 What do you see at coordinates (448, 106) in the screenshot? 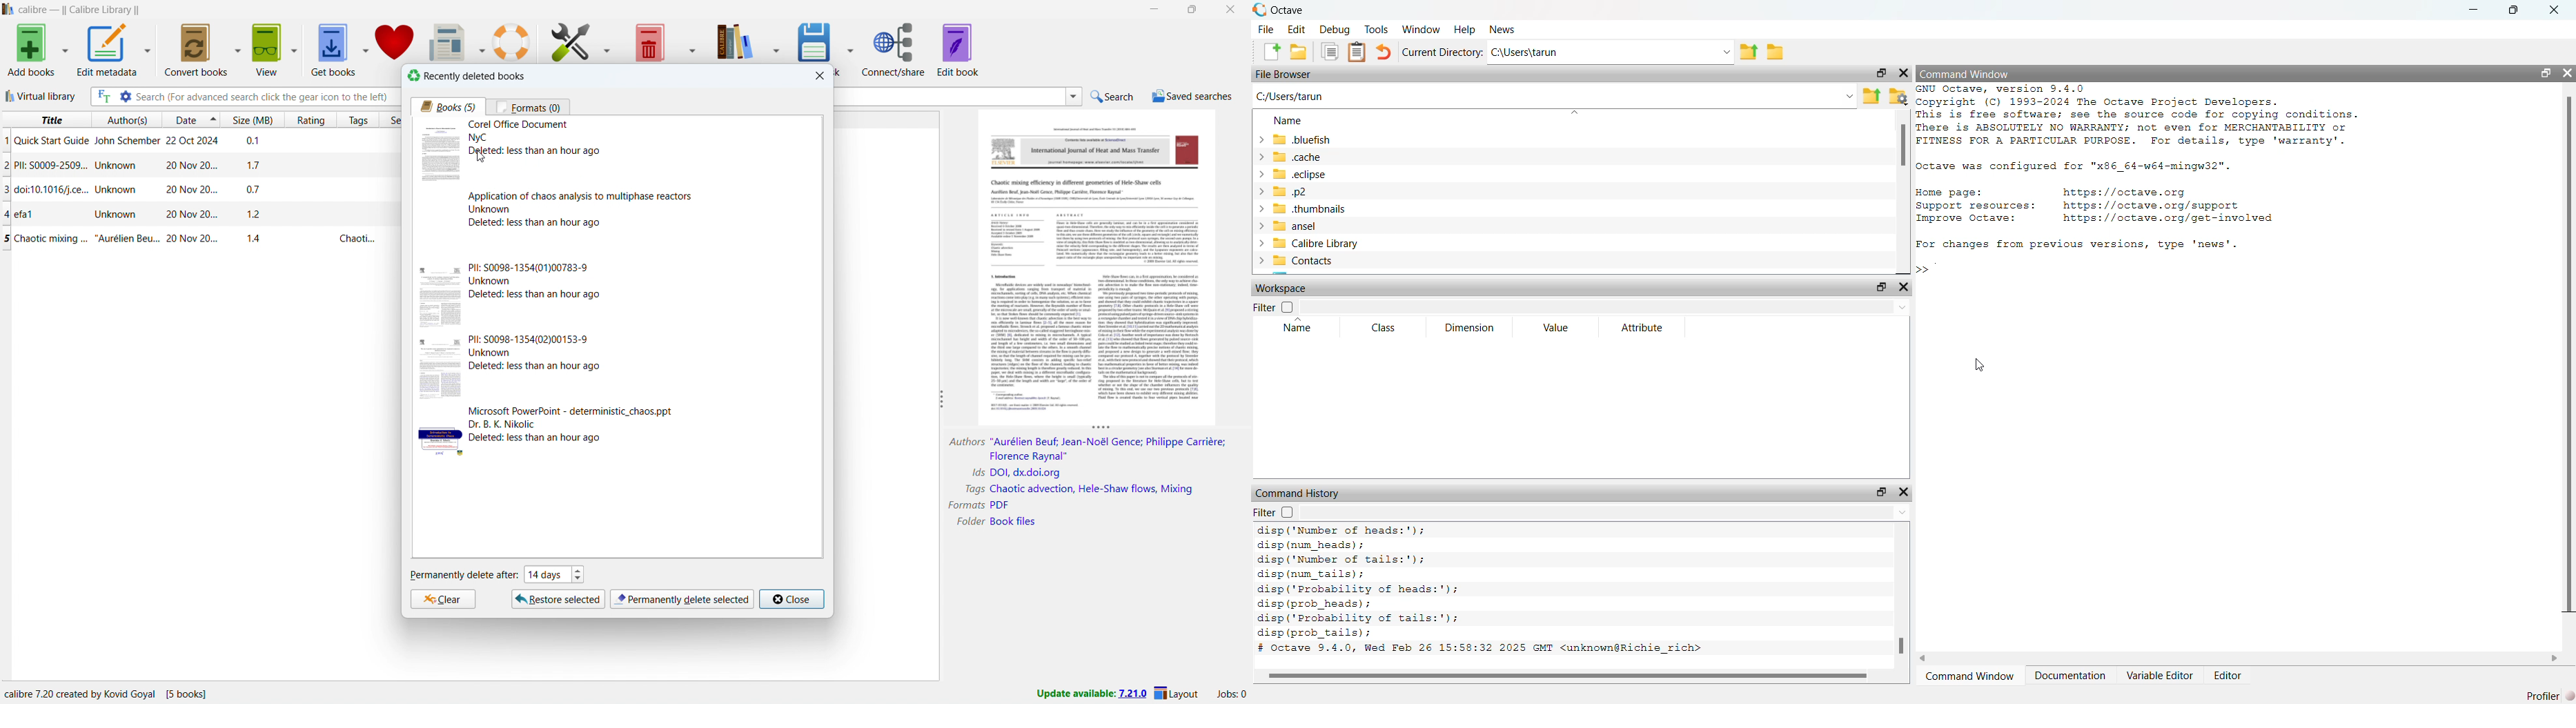
I see `books` at bounding box center [448, 106].